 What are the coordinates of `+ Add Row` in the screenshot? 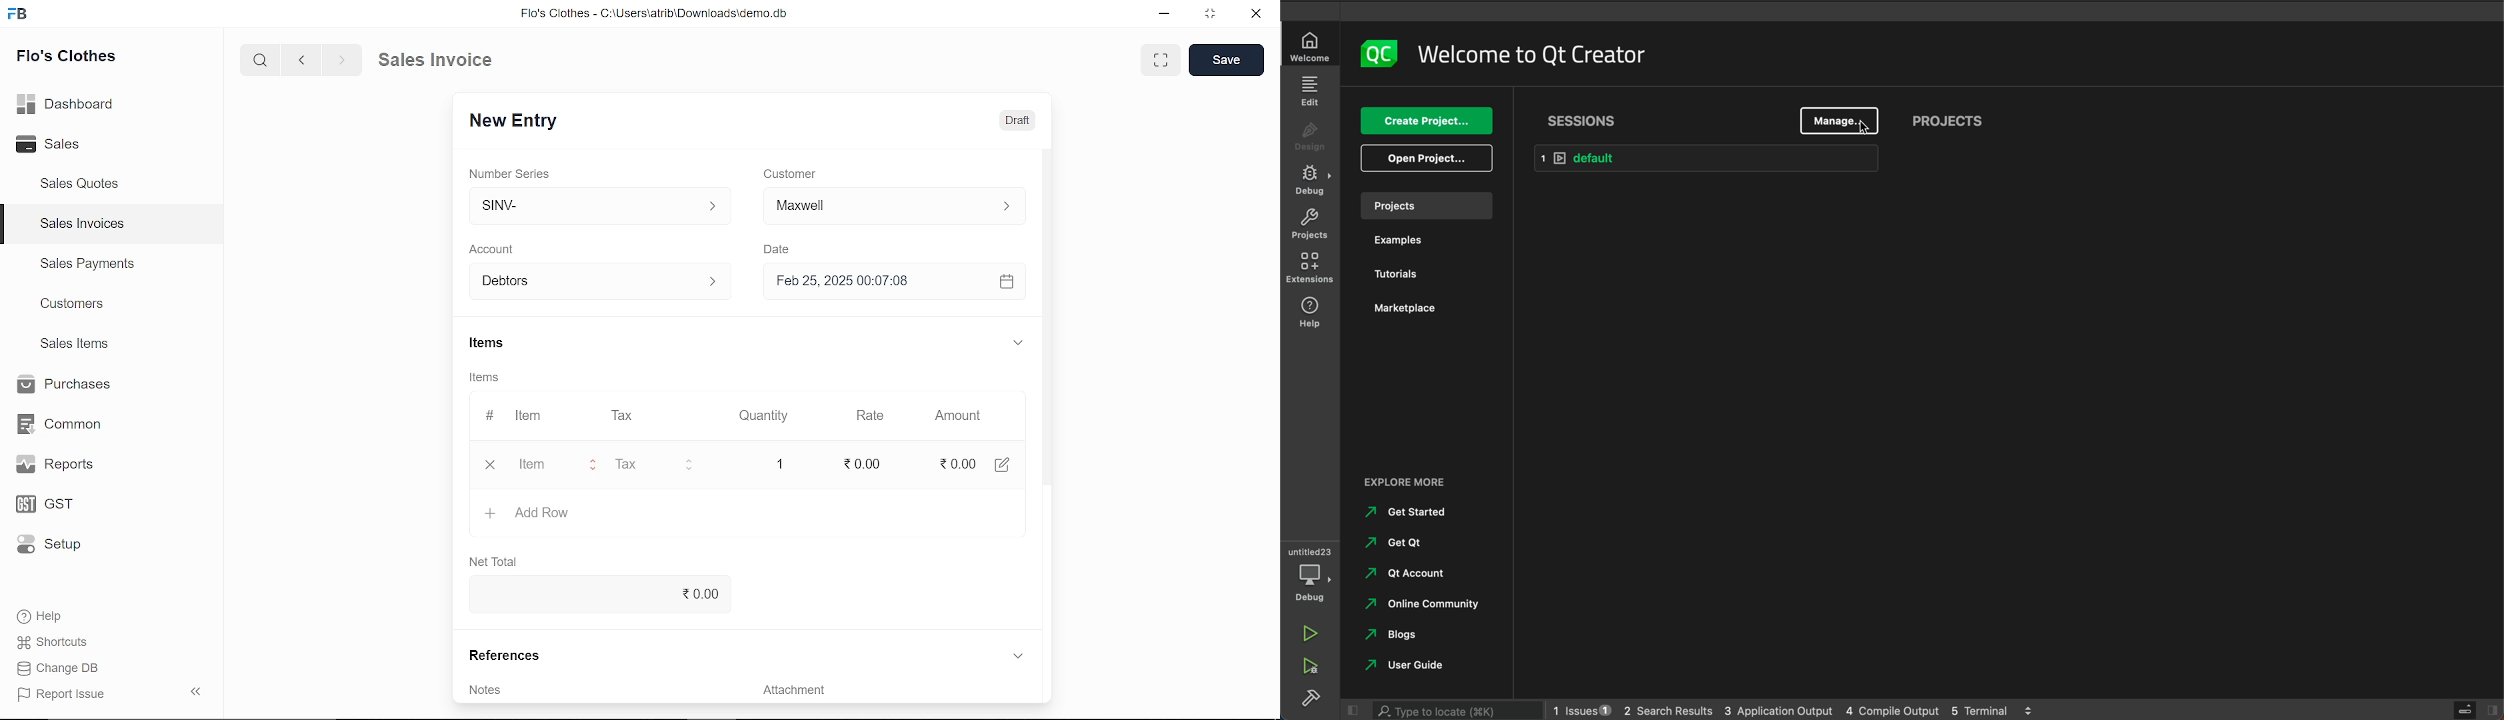 It's located at (529, 514).